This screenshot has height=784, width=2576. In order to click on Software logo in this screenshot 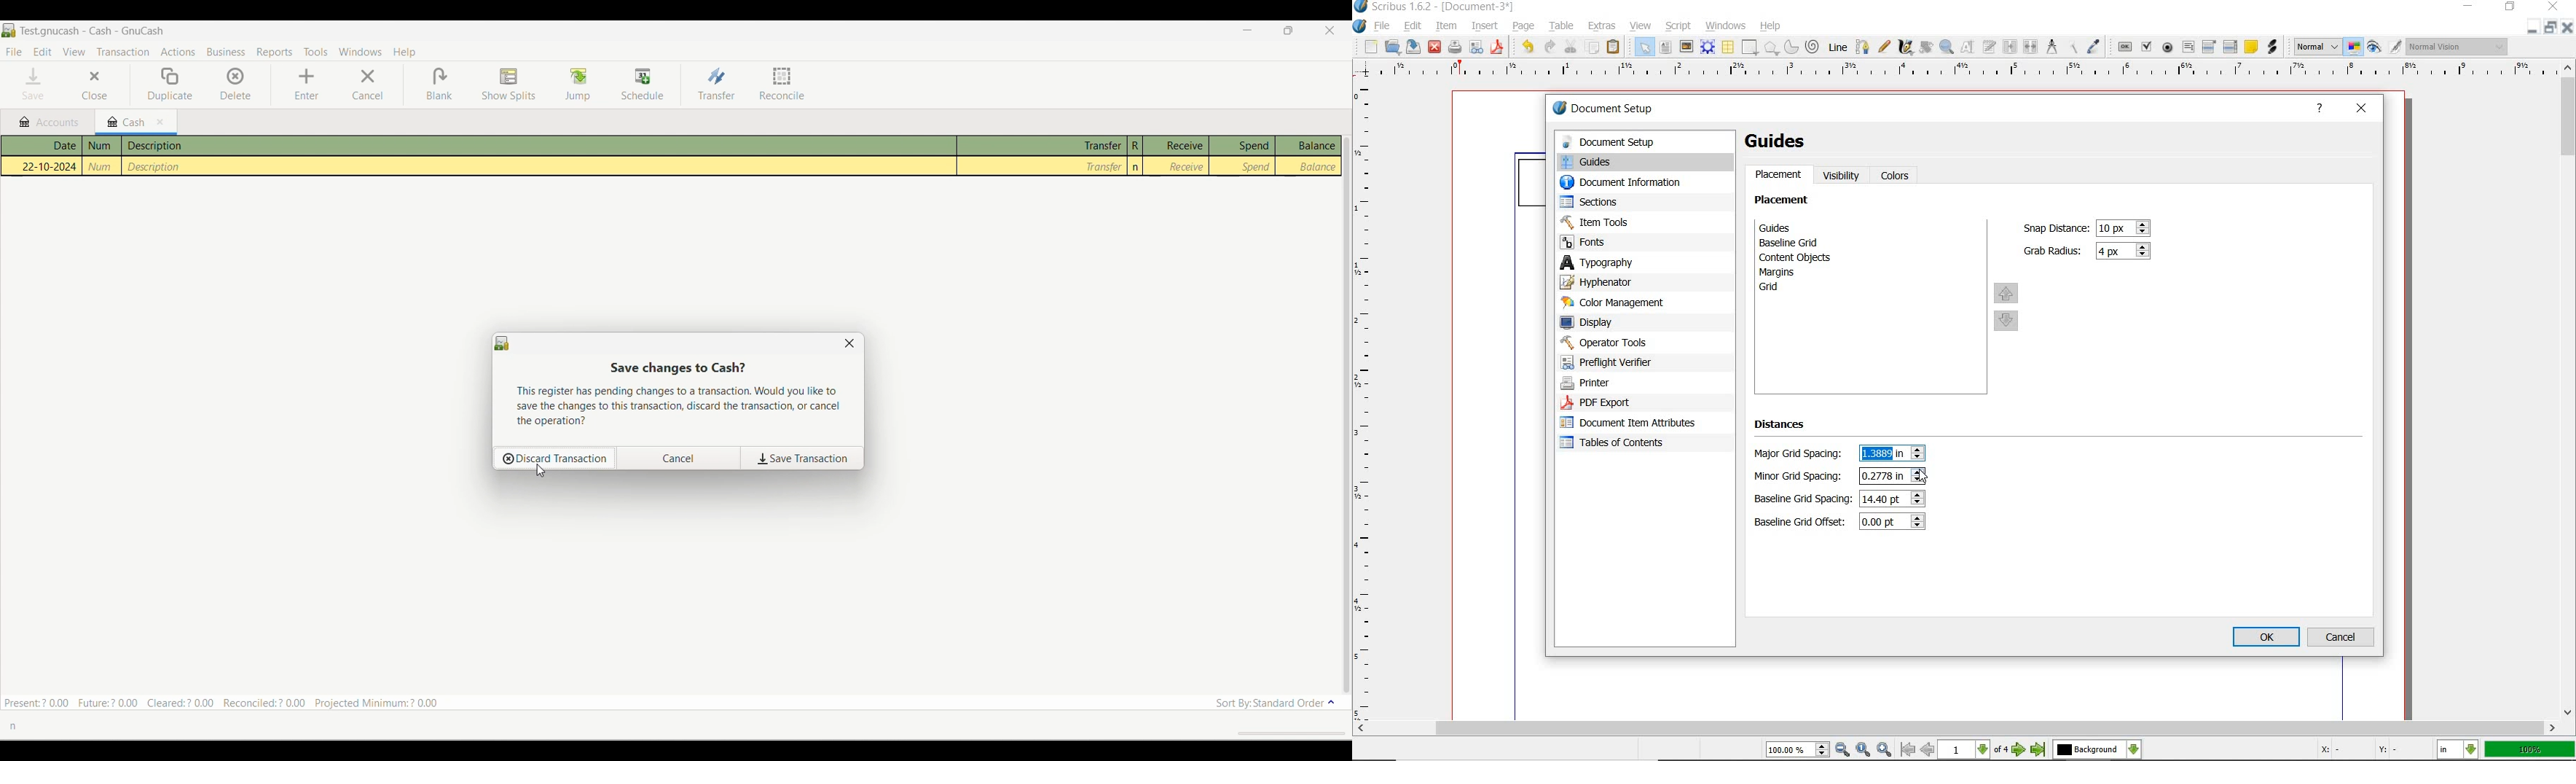, I will do `click(9, 30)`.